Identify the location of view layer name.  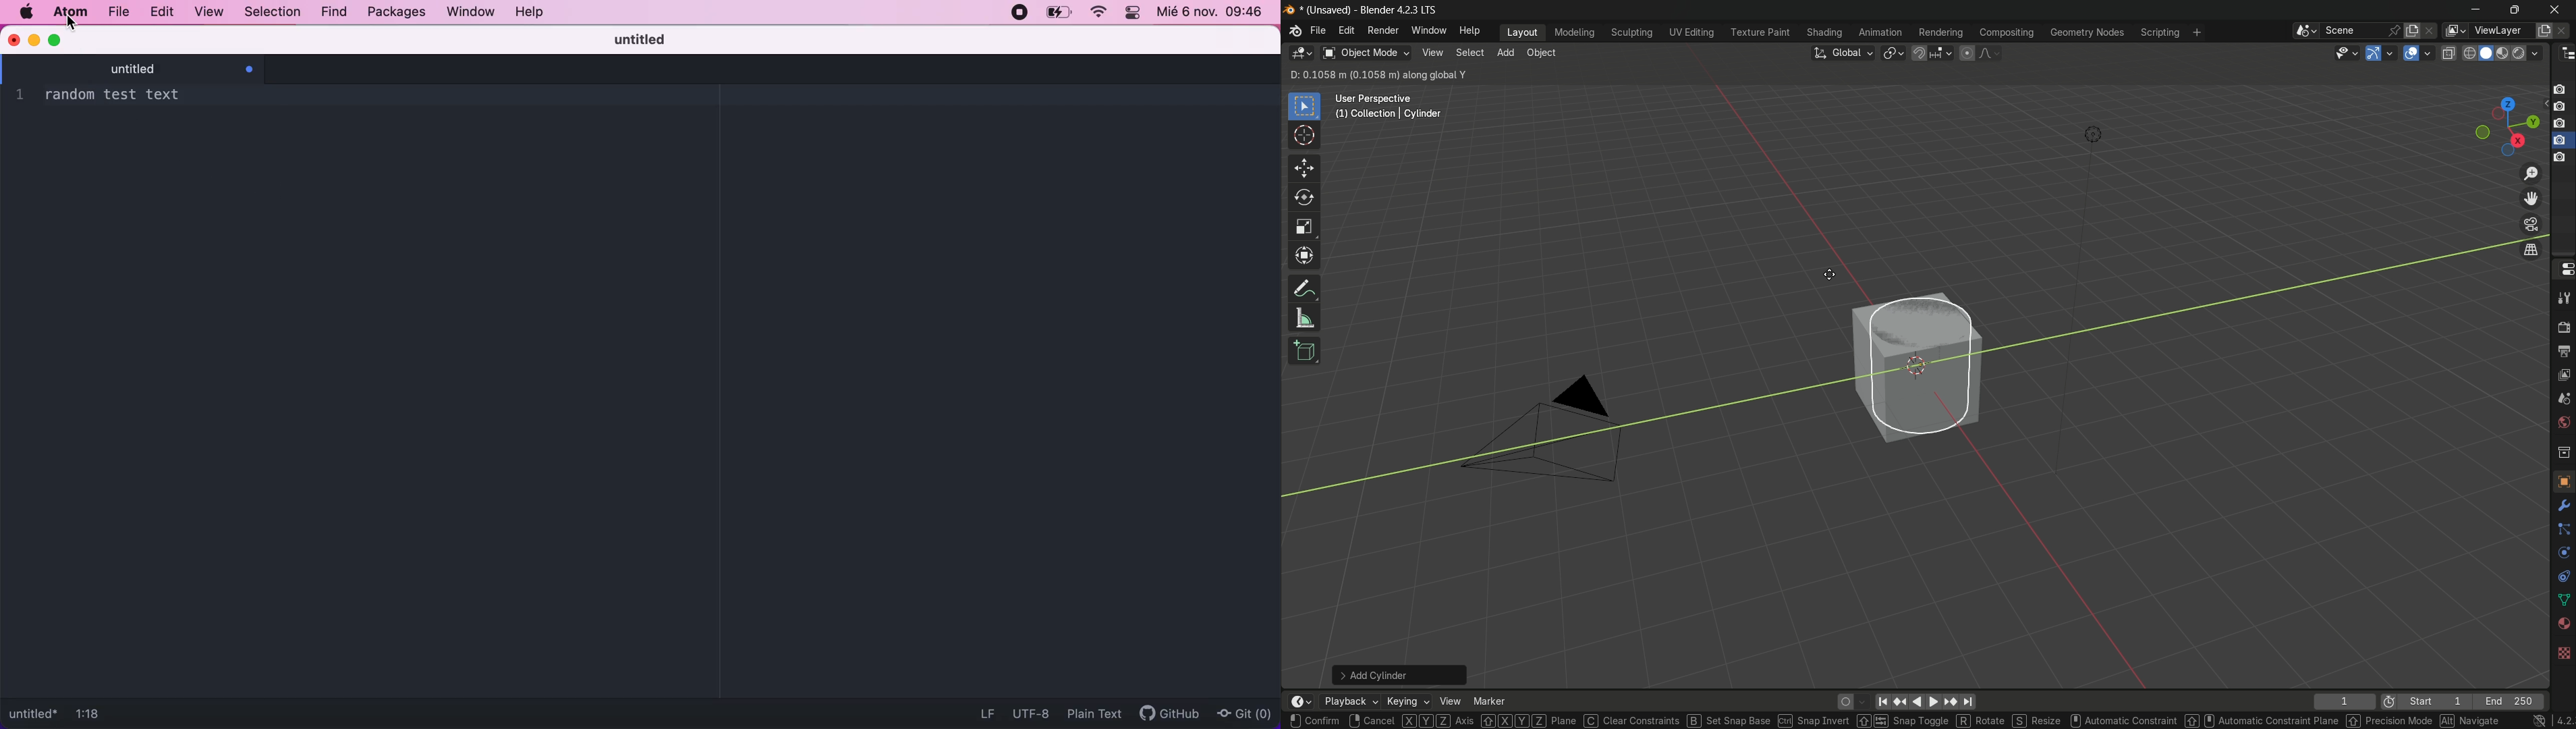
(2501, 31).